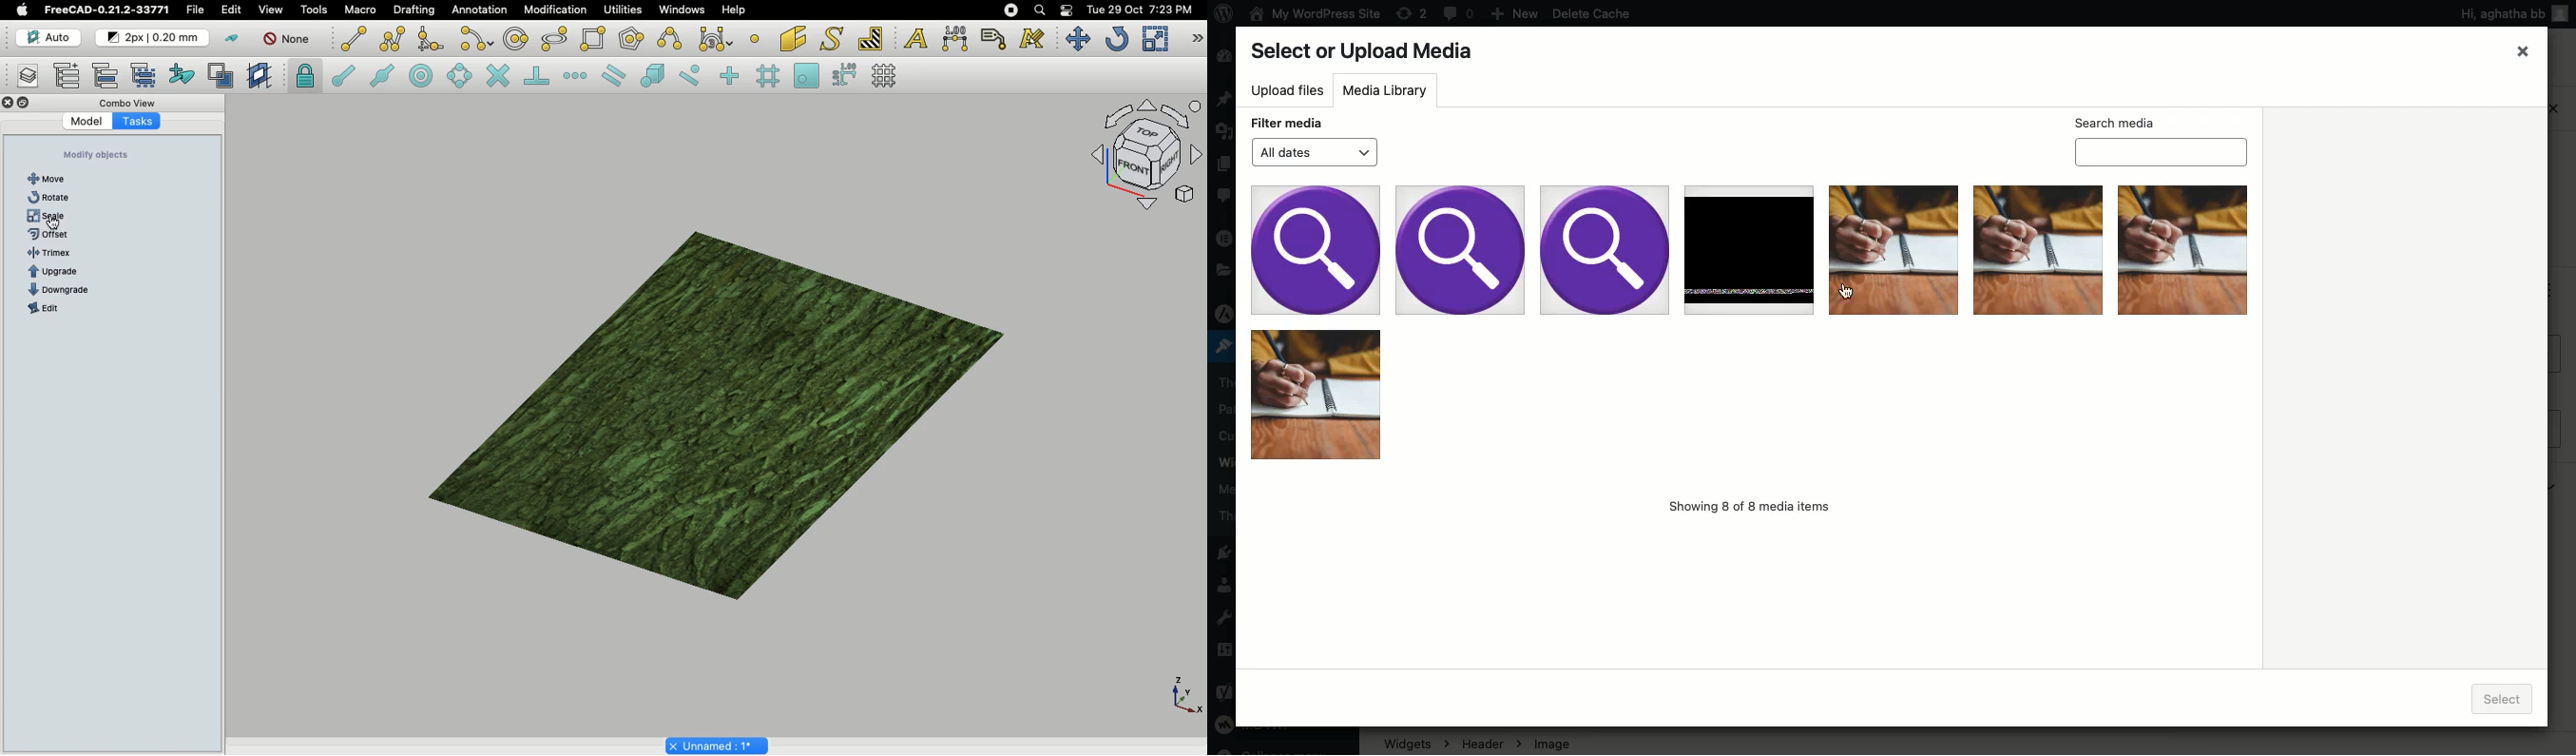 This screenshot has height=756, width=2576. I want to click on Create objects, so click(95, 155).